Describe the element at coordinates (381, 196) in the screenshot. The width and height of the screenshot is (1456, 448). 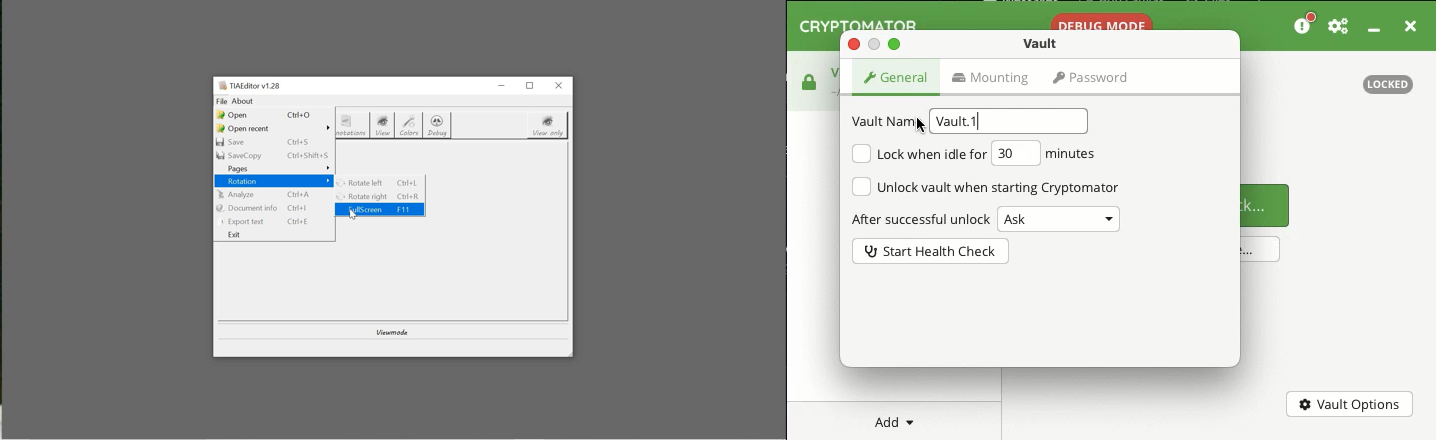
I see `rotate right` at that location.